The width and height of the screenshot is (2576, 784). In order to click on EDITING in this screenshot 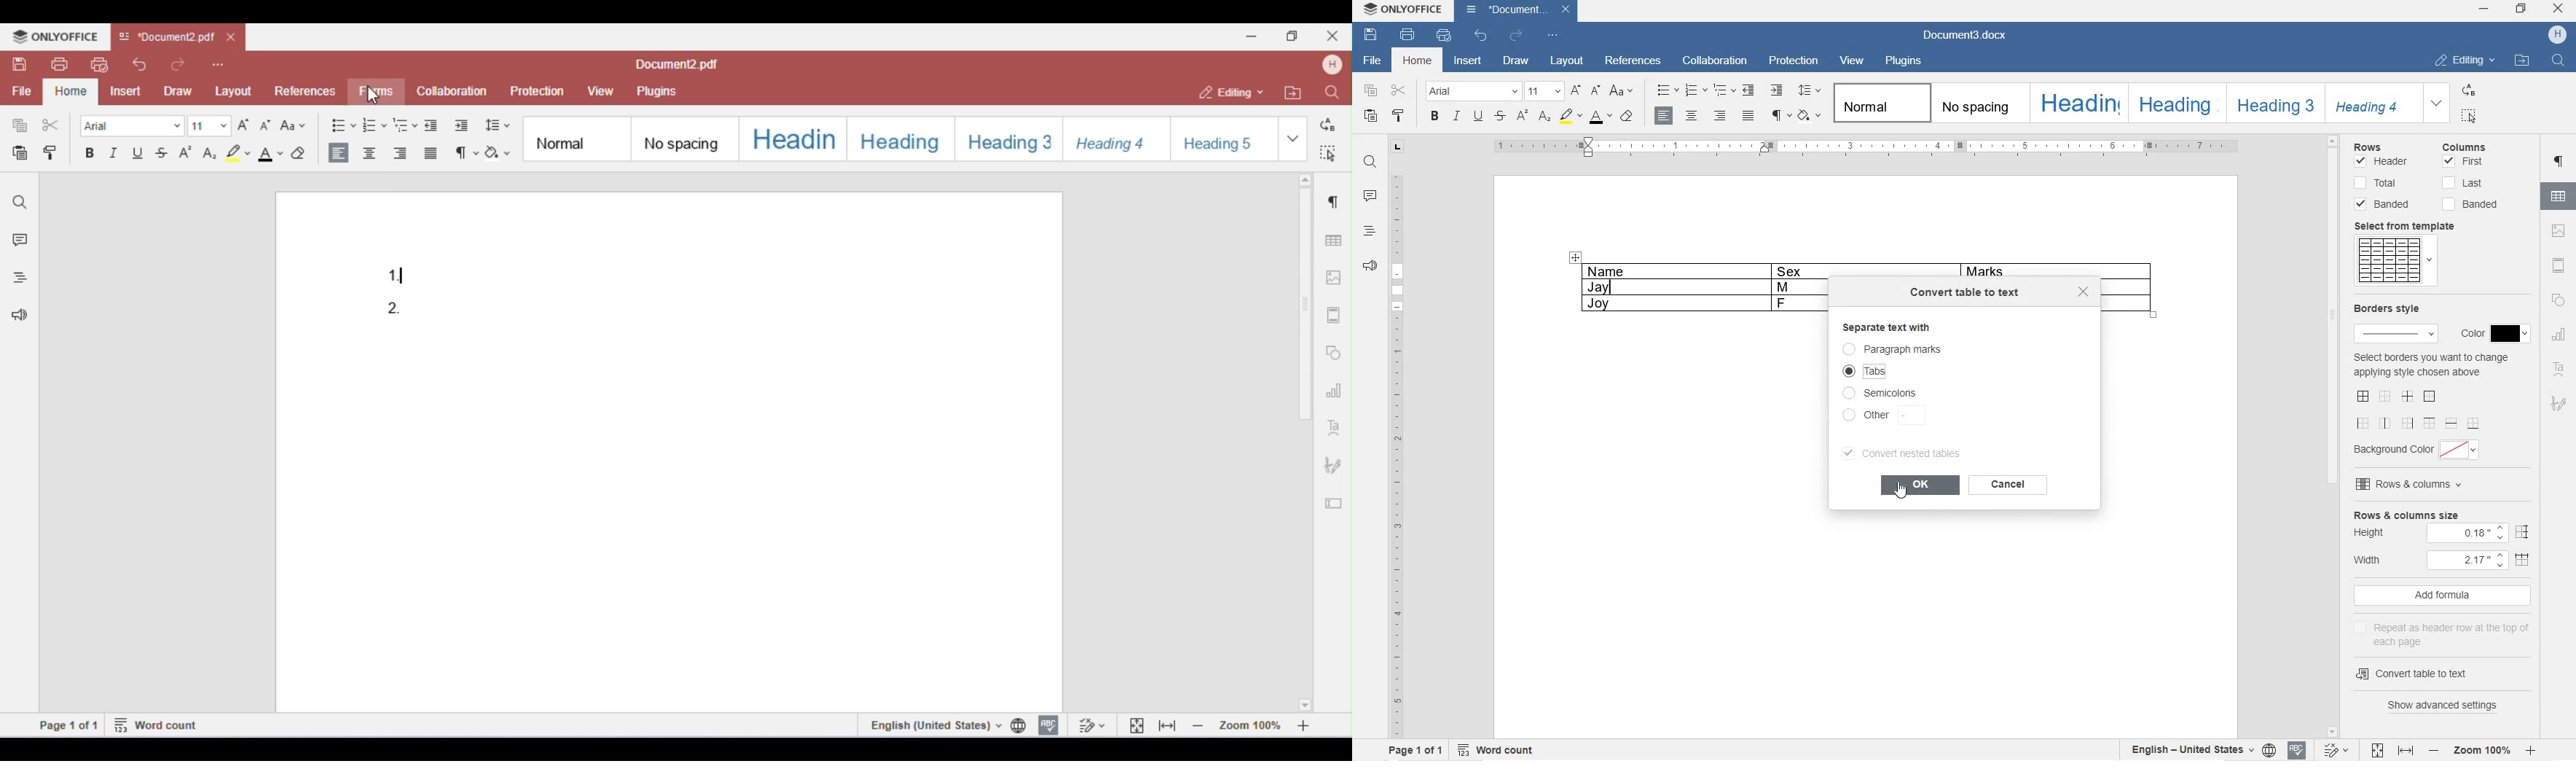, I will do `click(2465, 57)`.